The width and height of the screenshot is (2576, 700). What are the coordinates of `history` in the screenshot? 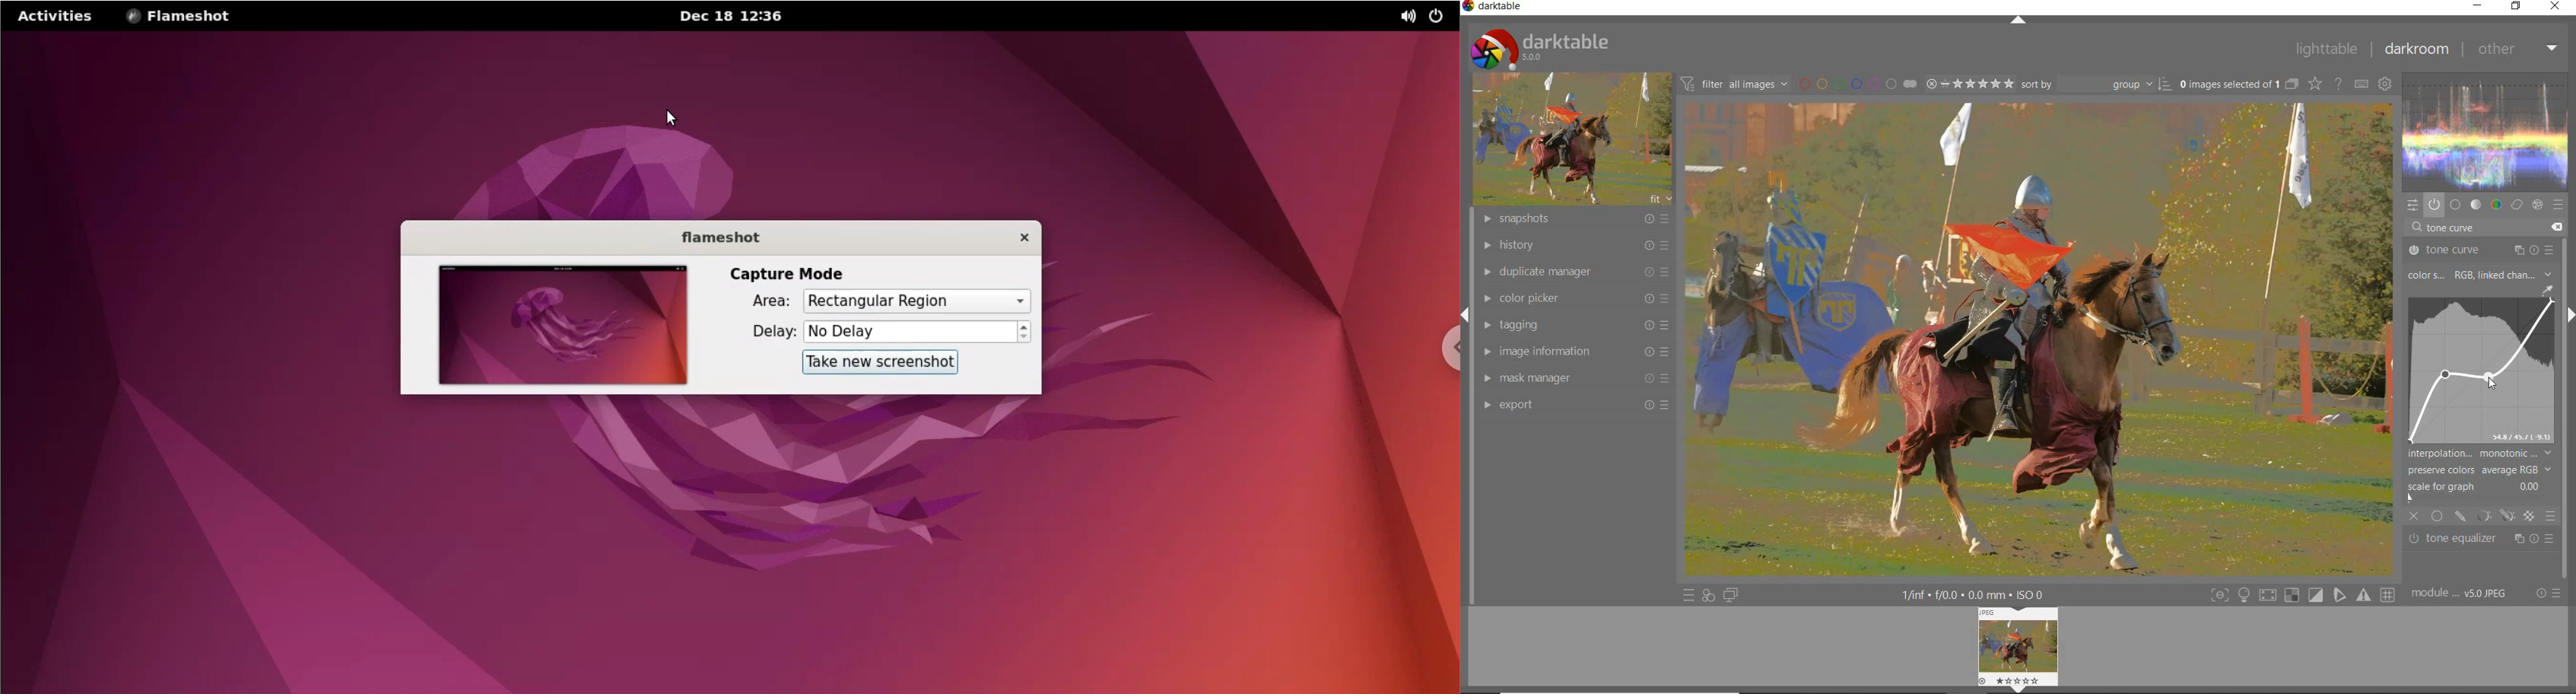 It's located at (1574, 246).